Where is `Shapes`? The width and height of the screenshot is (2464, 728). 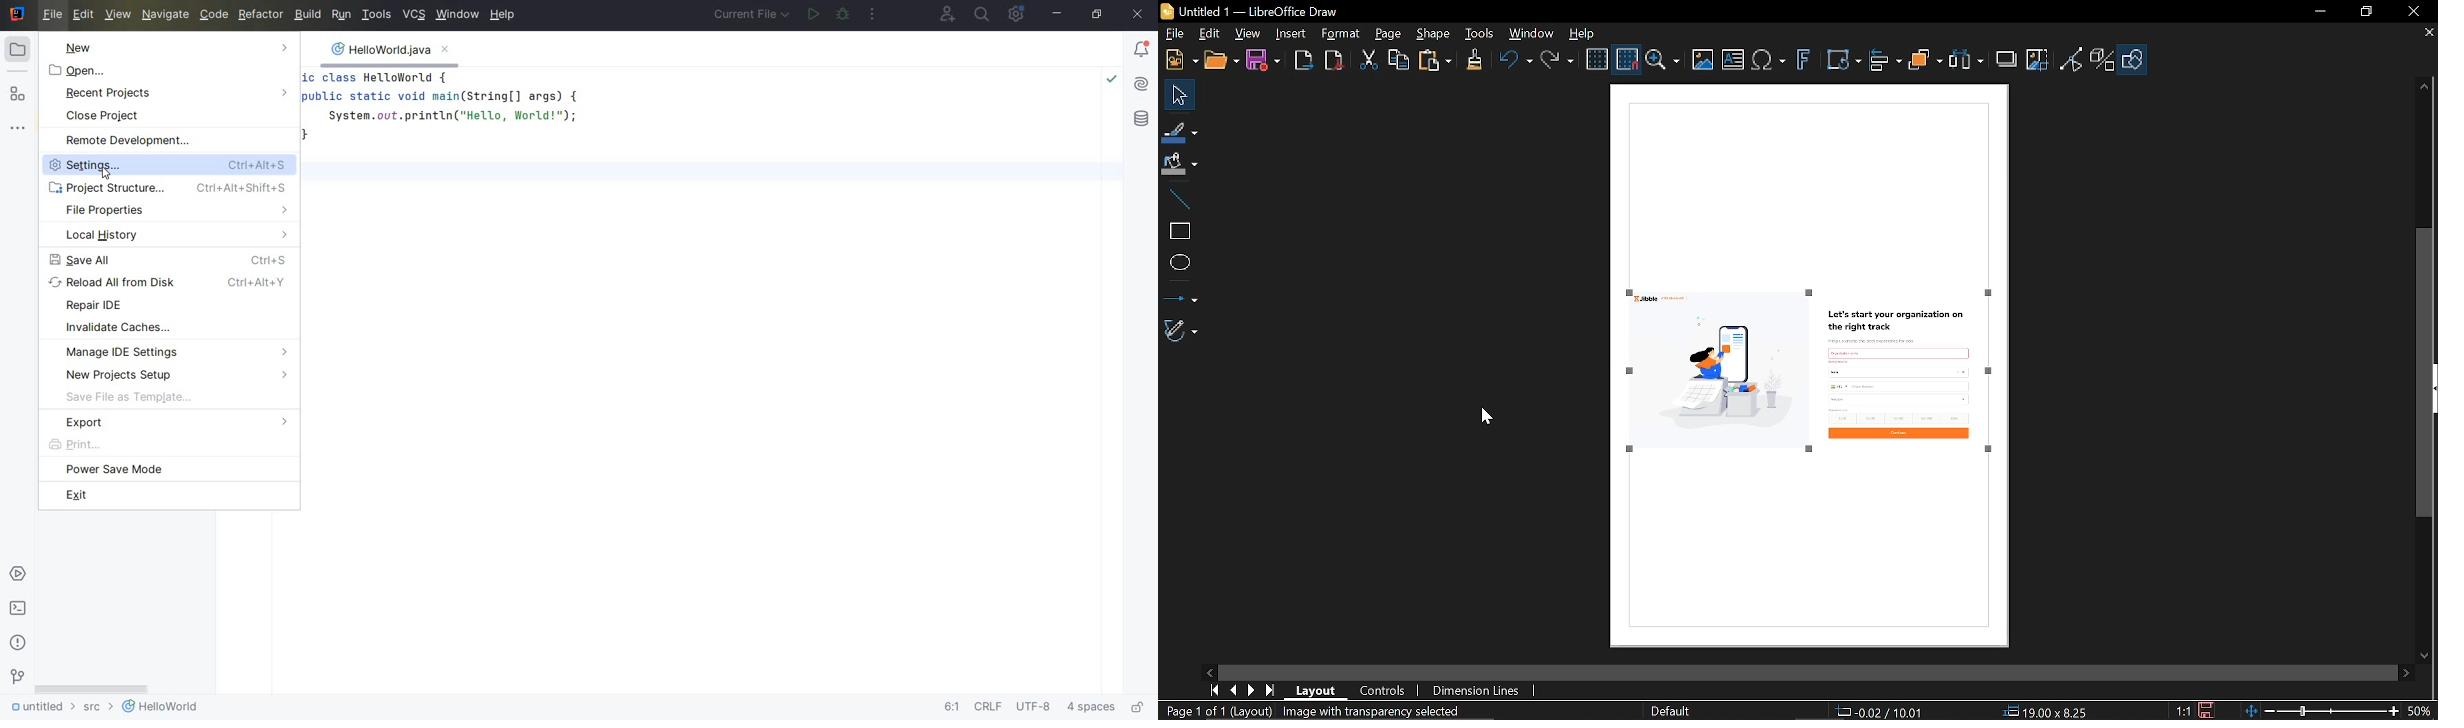 Shapes is located at coordinates (2136, 59).